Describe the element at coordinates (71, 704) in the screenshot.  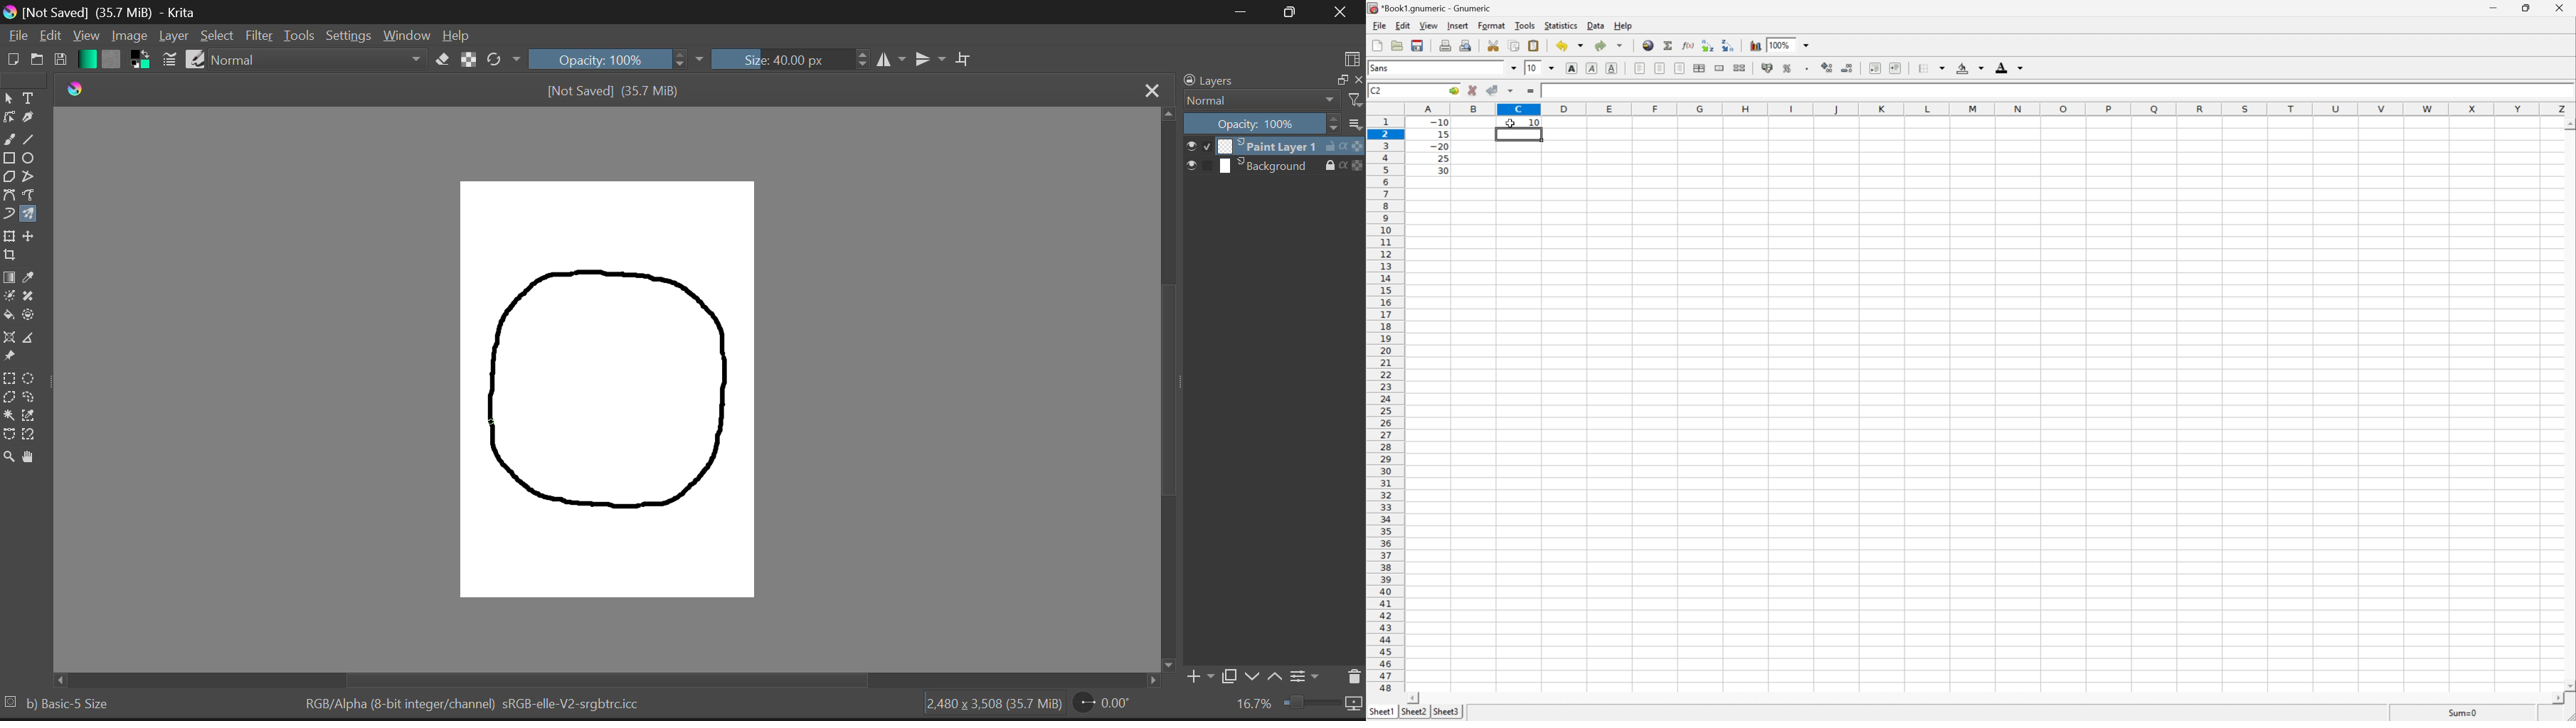
I see `b) Basic-5 Size` at that location.